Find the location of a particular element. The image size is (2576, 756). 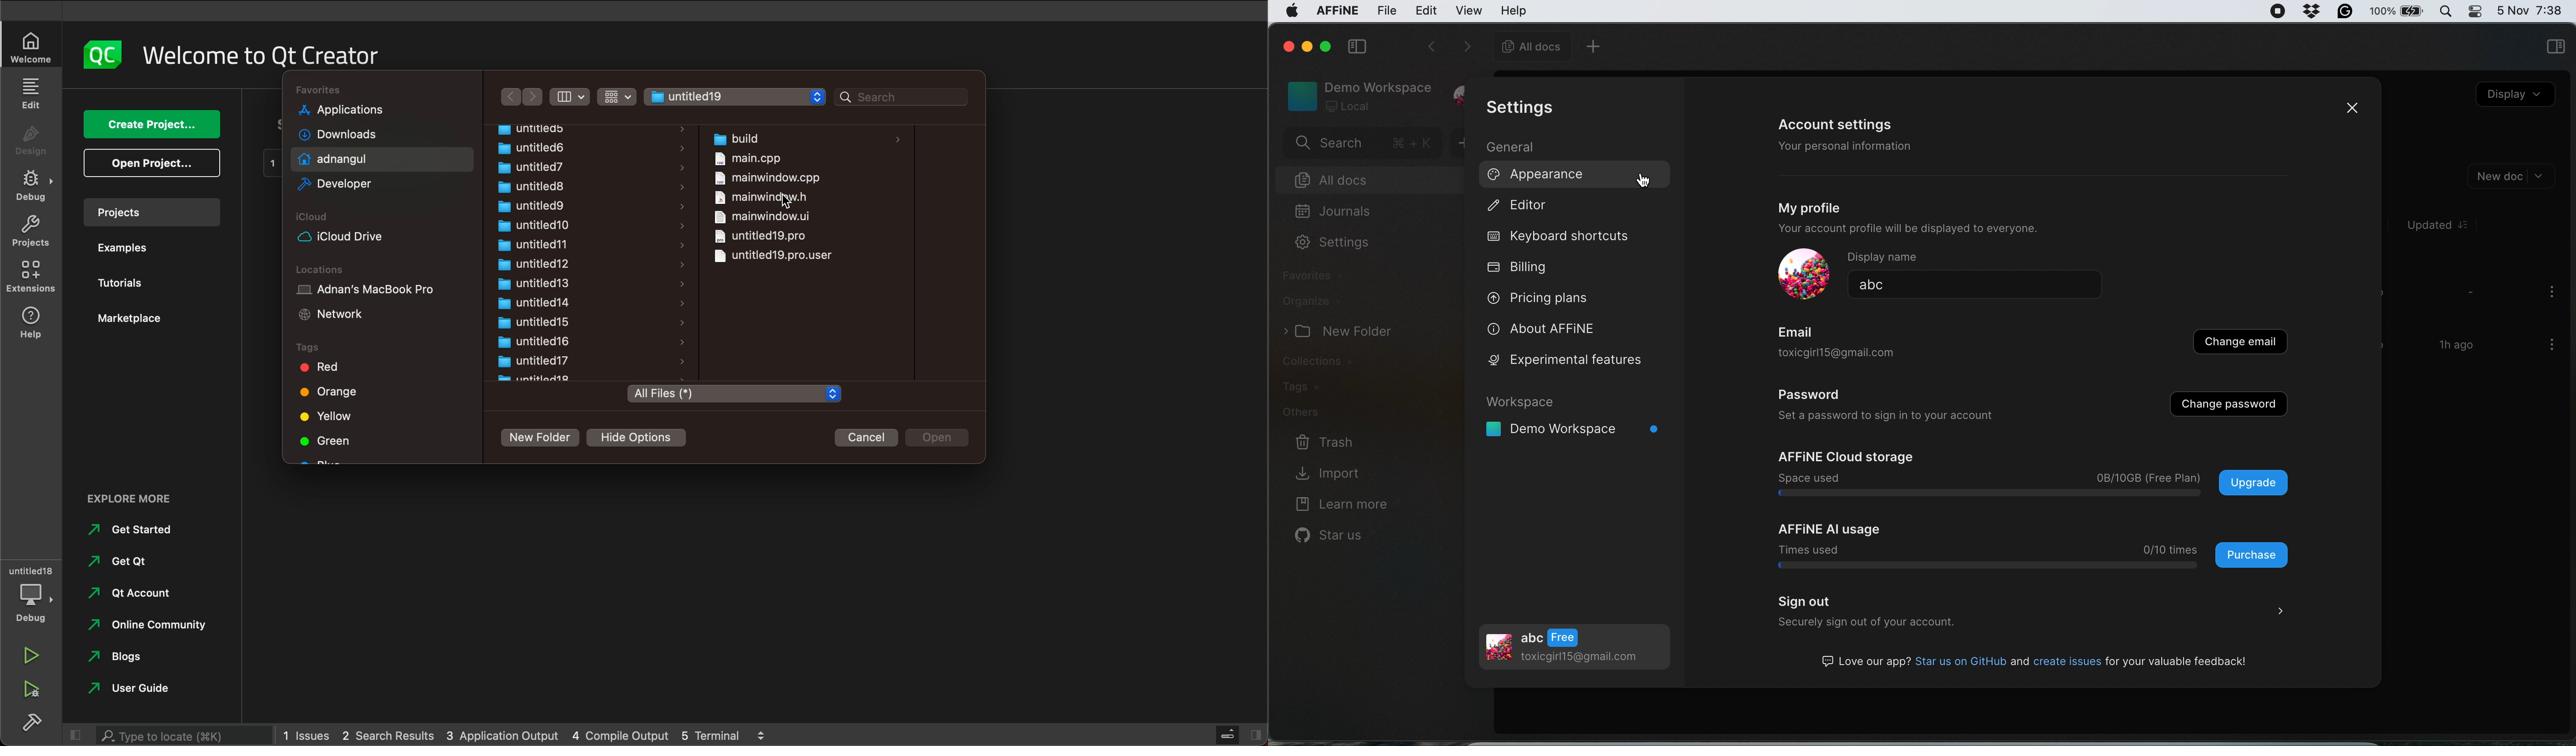

 is located at coordinates (617, 97).